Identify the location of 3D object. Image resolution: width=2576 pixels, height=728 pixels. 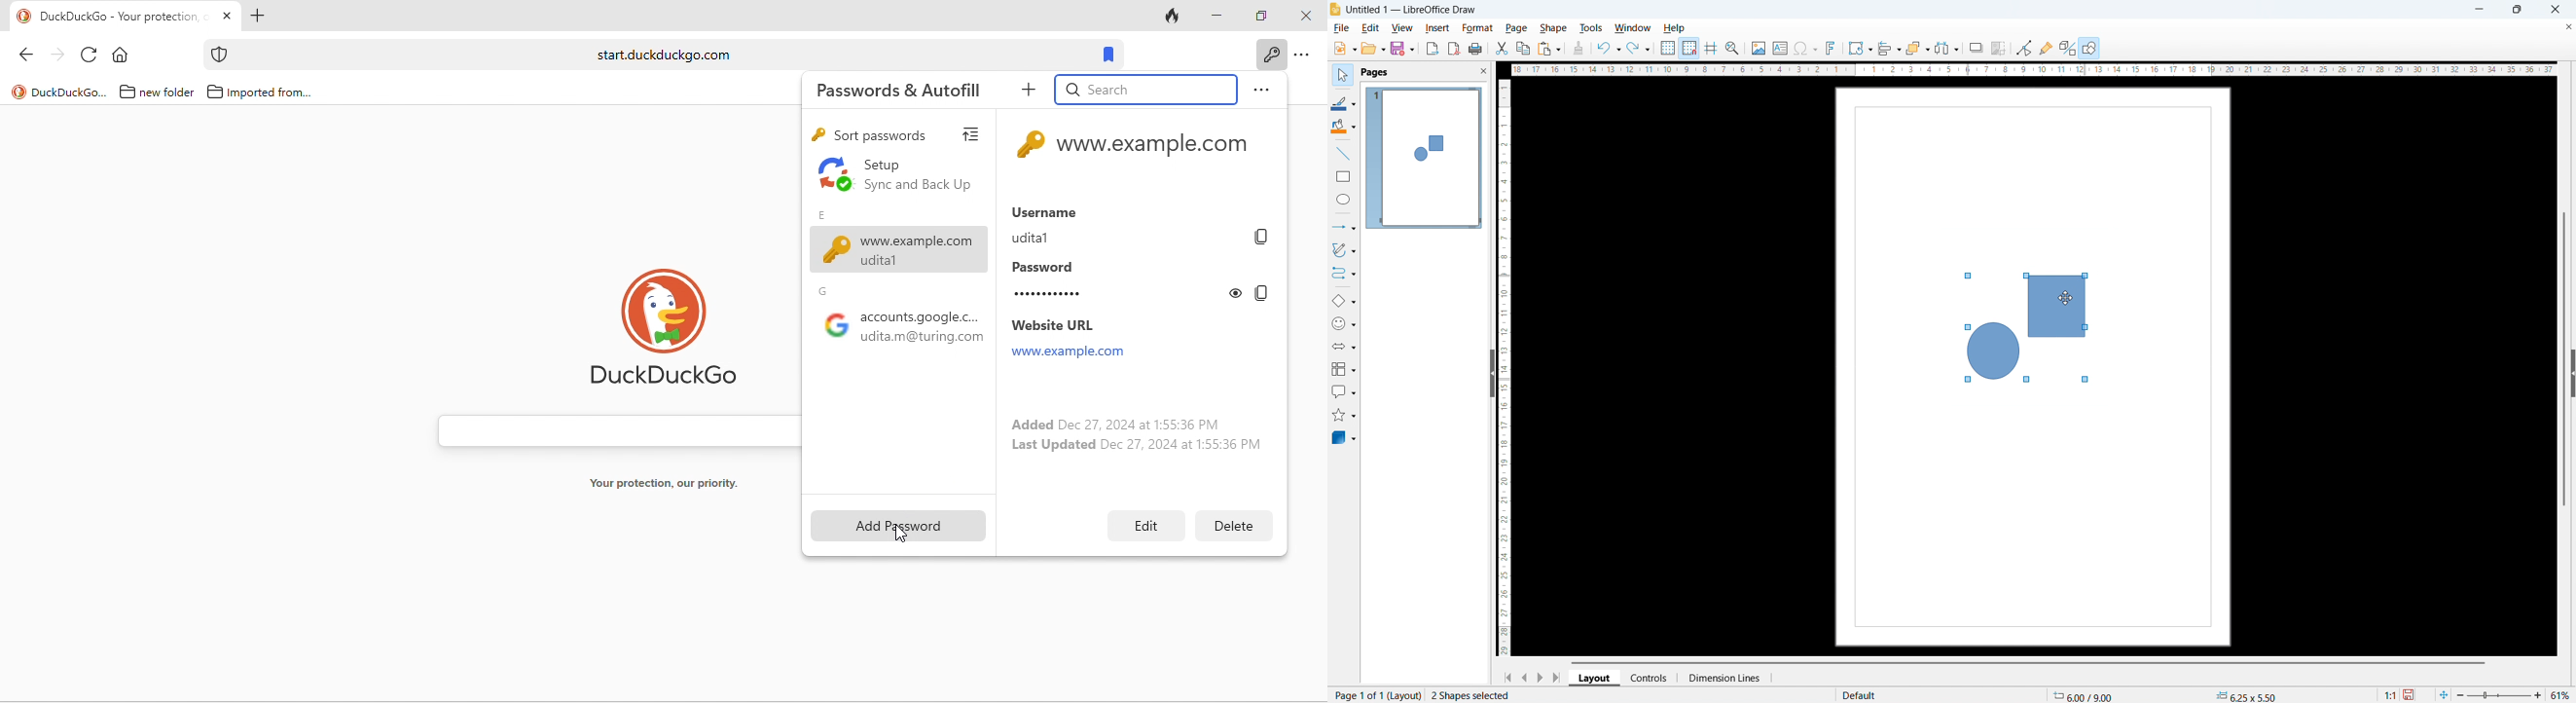
(1345, 438).